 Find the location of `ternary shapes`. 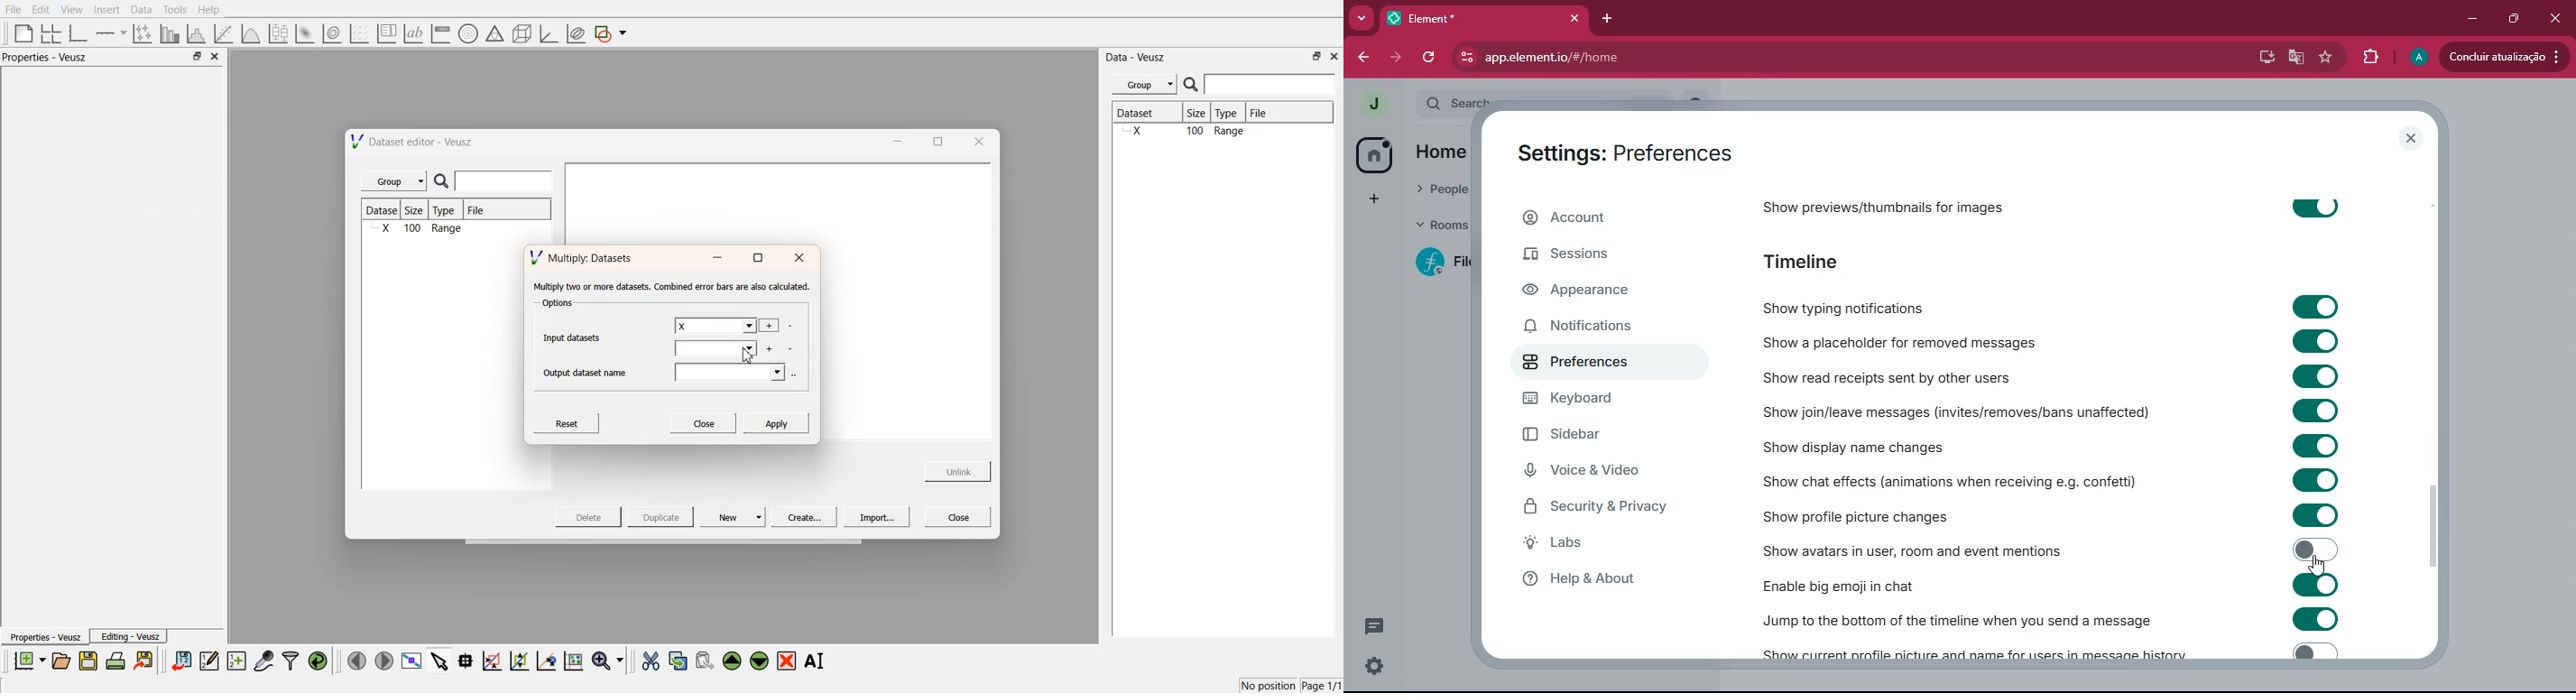

ternary shapes is located at coordinates (493, 35).